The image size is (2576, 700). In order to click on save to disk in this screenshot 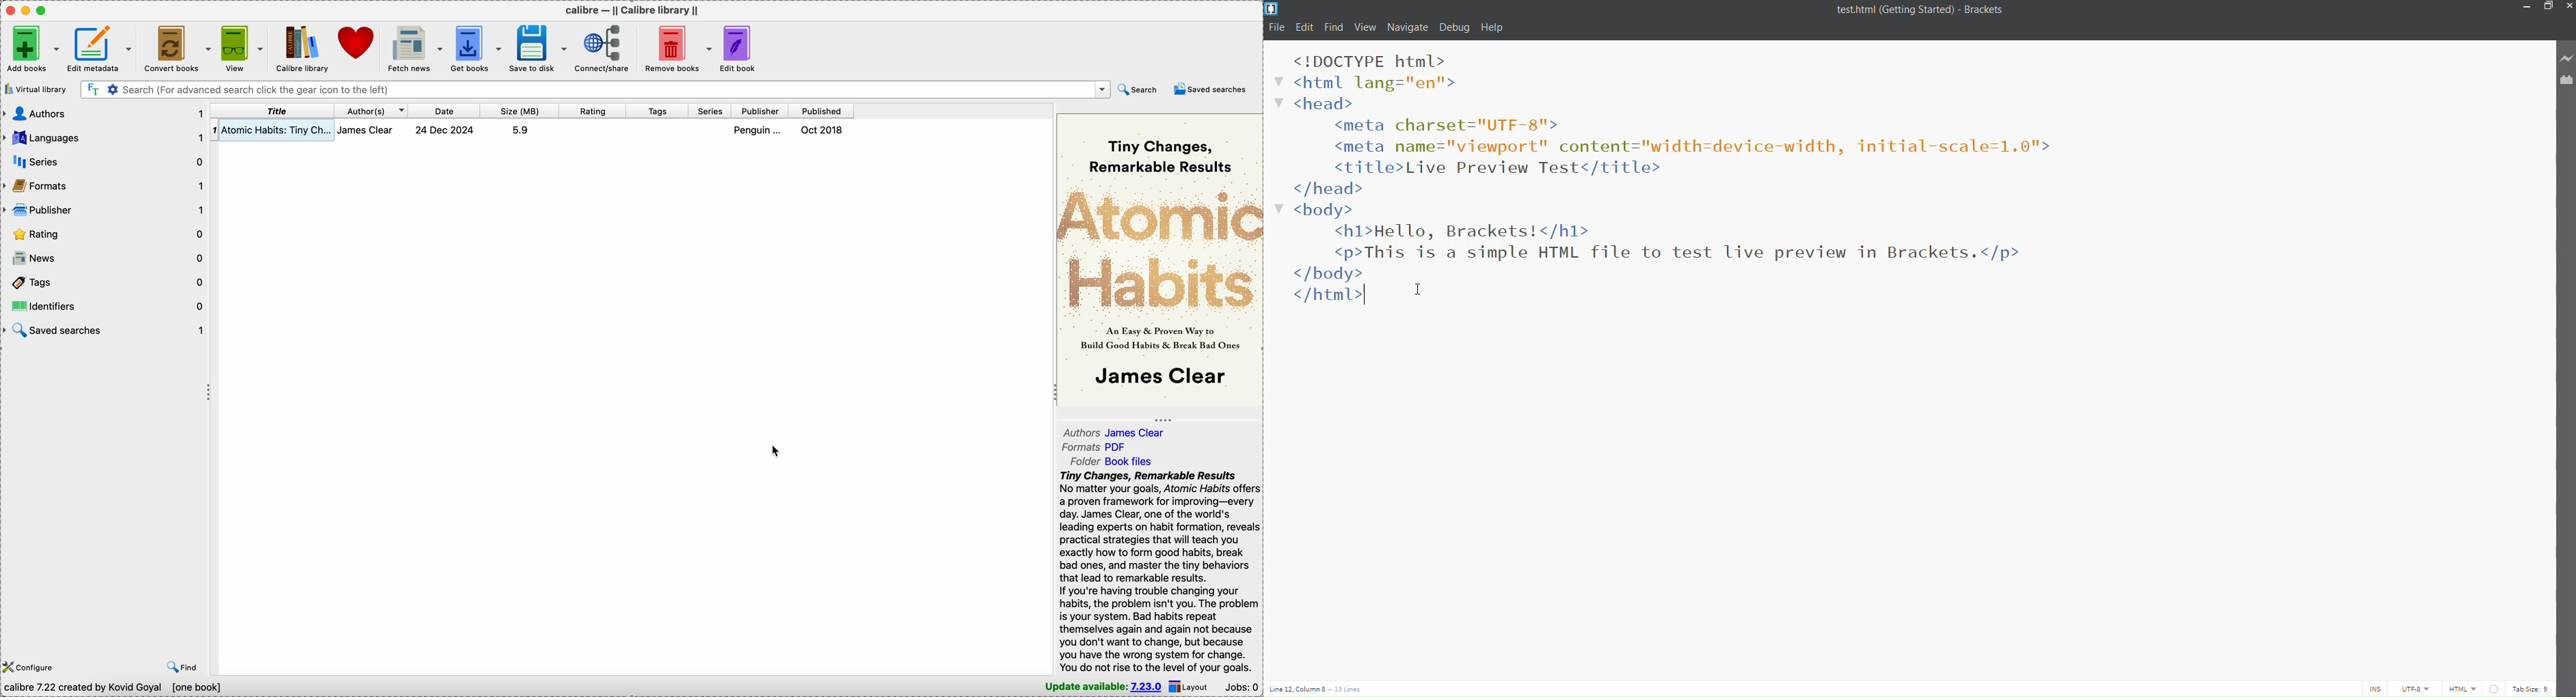, I will do `click(540, 48)`.